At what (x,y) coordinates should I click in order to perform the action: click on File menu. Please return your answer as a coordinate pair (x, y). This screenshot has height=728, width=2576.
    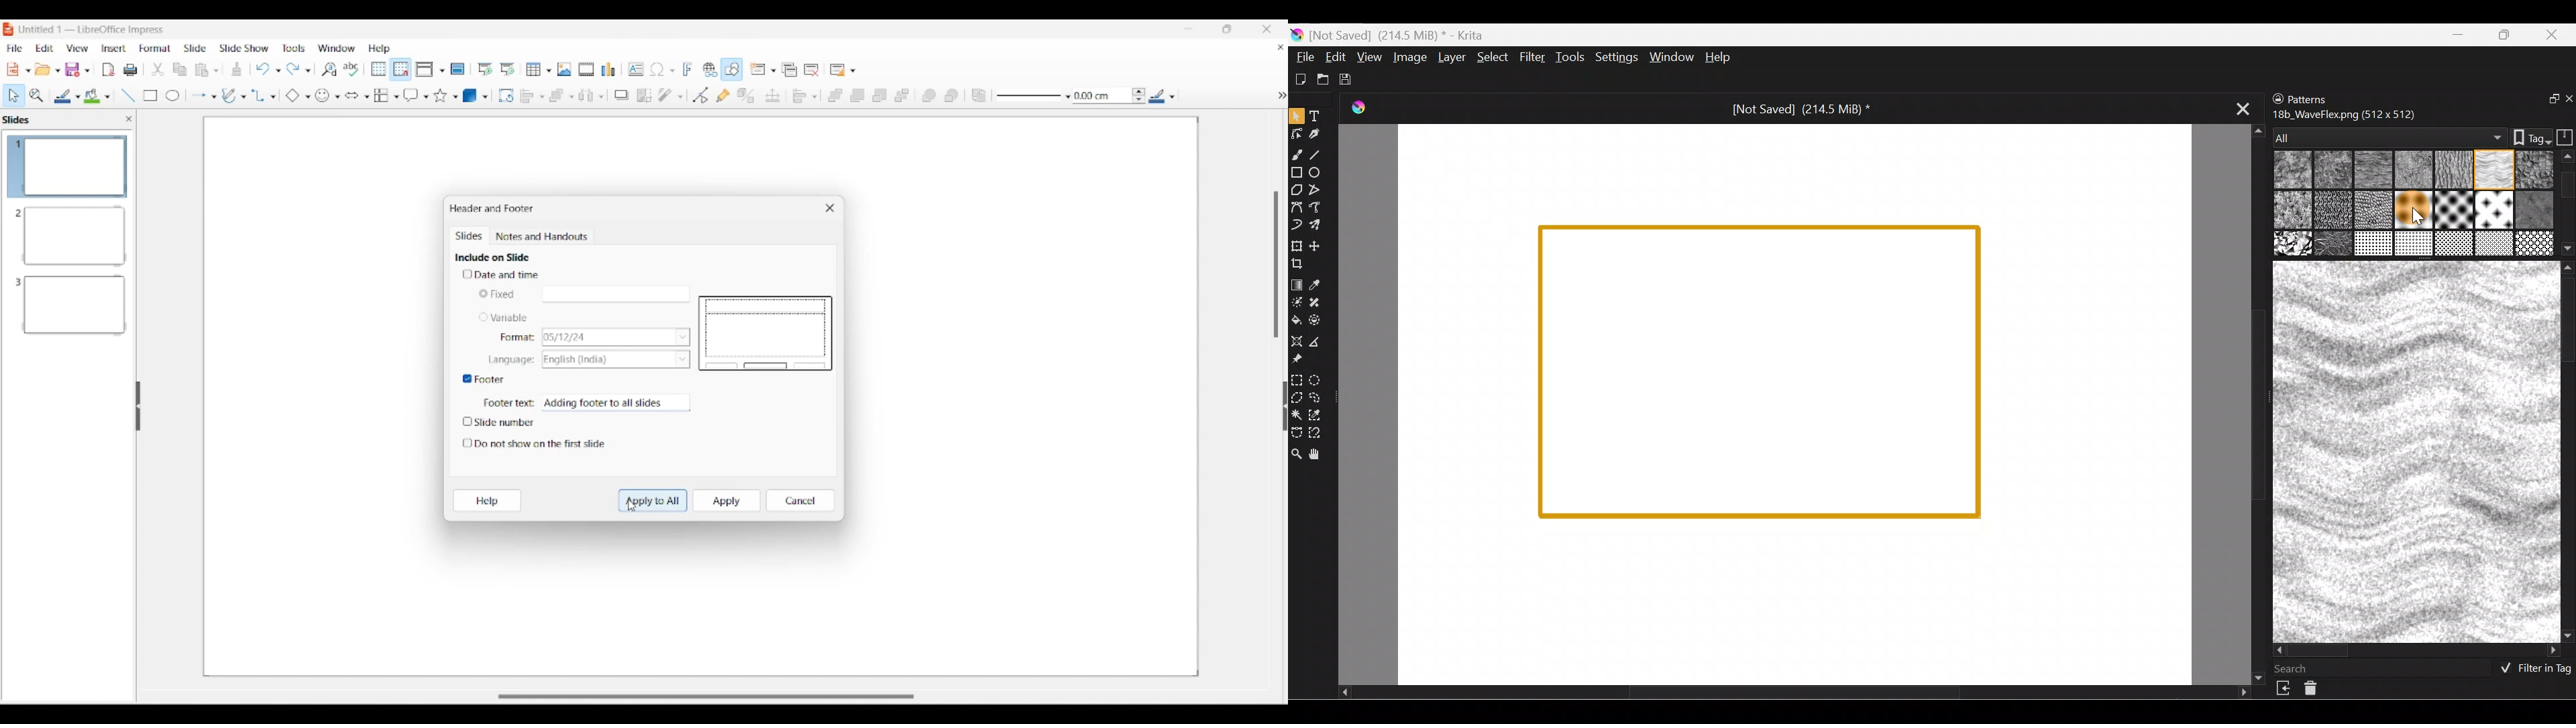
    Looking at the image, I should click on (14, 48).